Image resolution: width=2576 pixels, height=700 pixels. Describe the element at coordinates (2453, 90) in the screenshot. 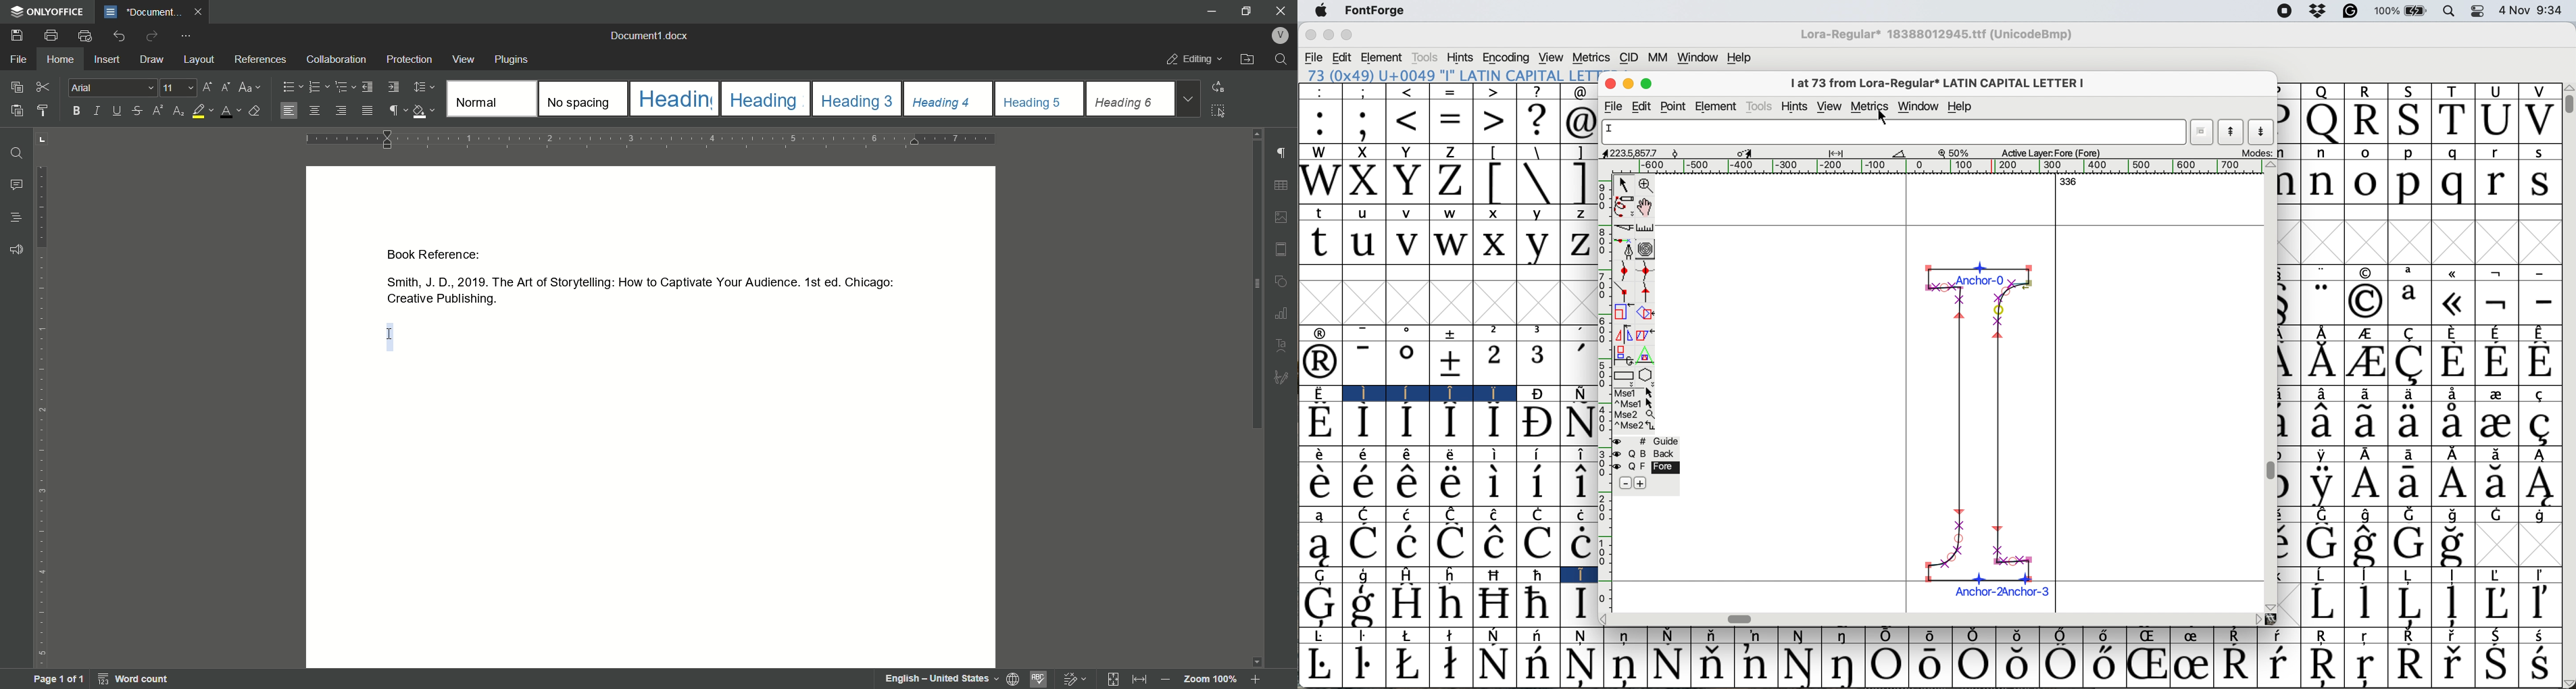

I see `T` at that location.